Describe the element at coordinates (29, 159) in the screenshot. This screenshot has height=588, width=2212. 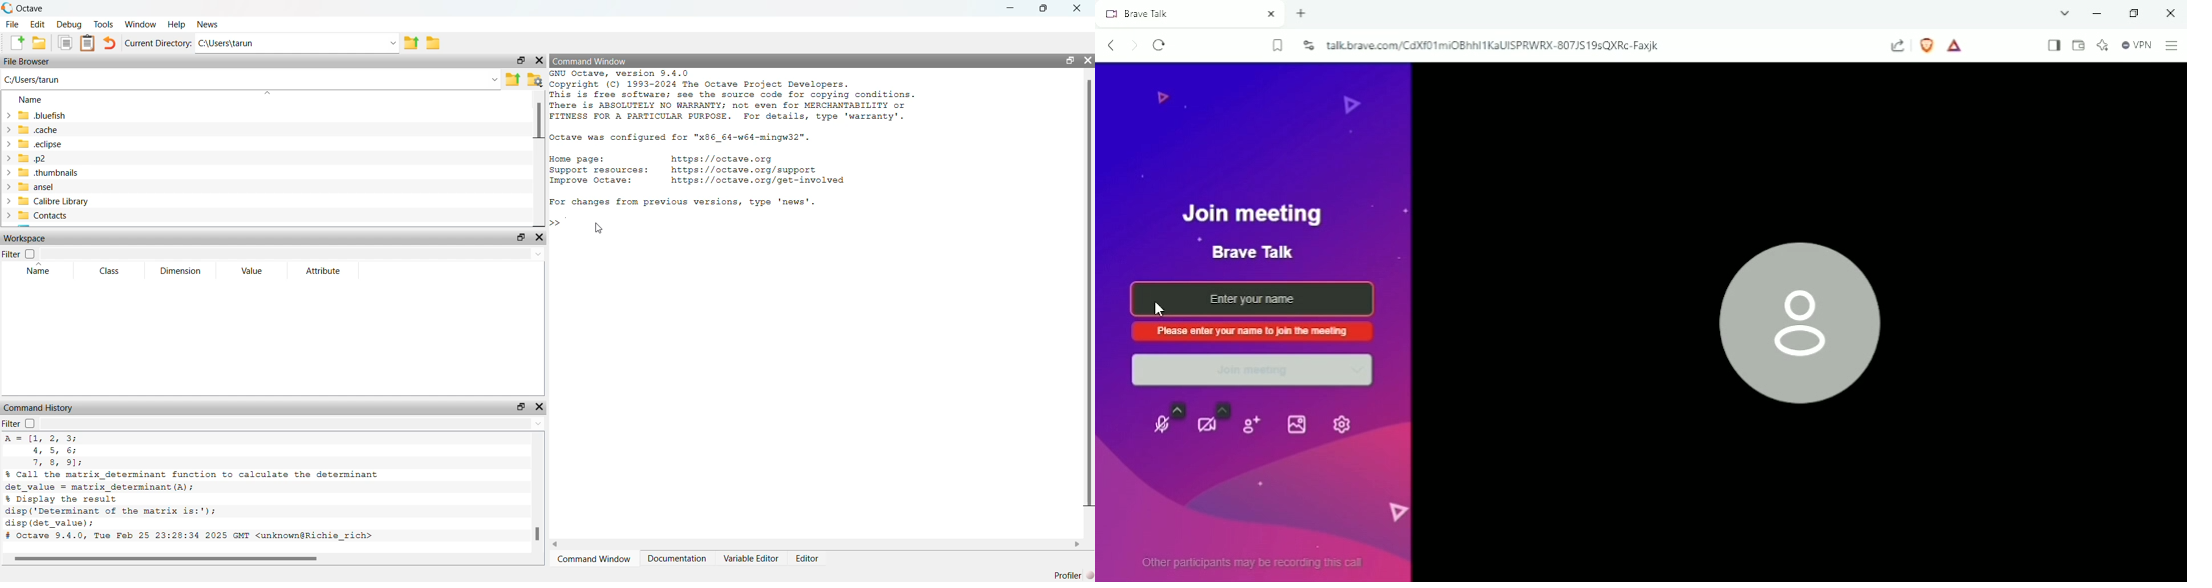
I see `.p2` at that location.